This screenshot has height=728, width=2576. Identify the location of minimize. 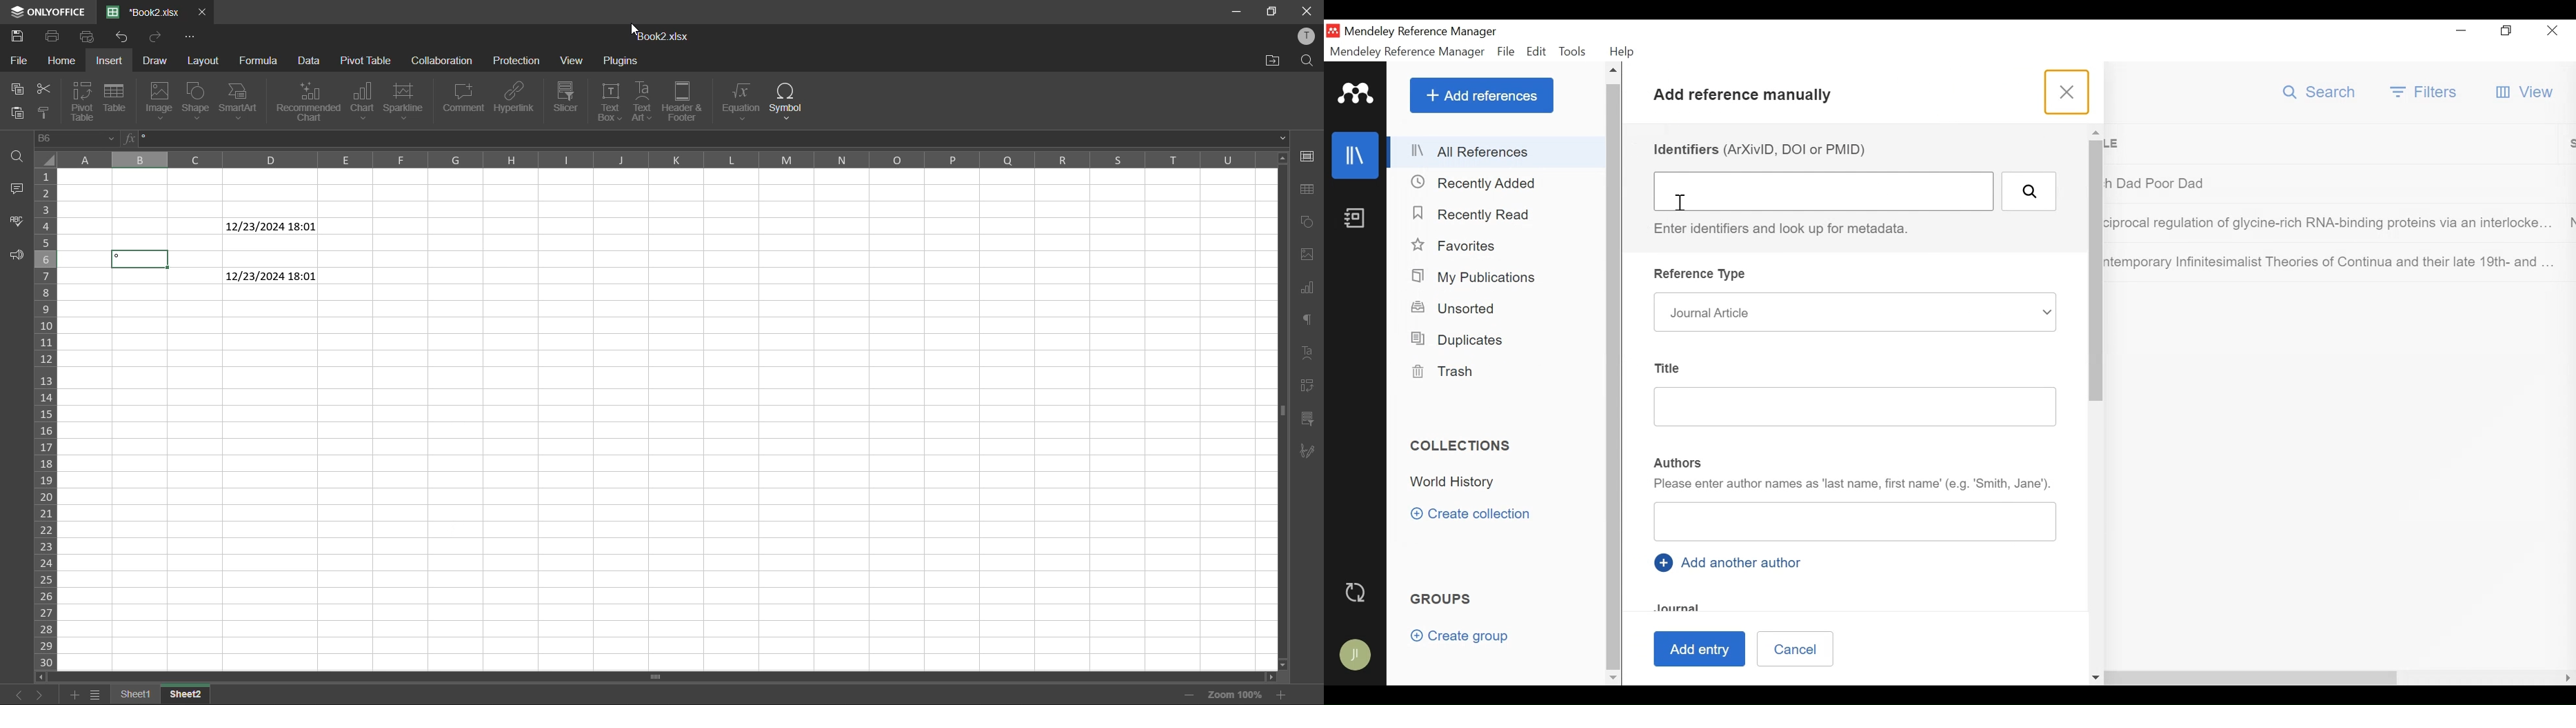
(1233, 12).